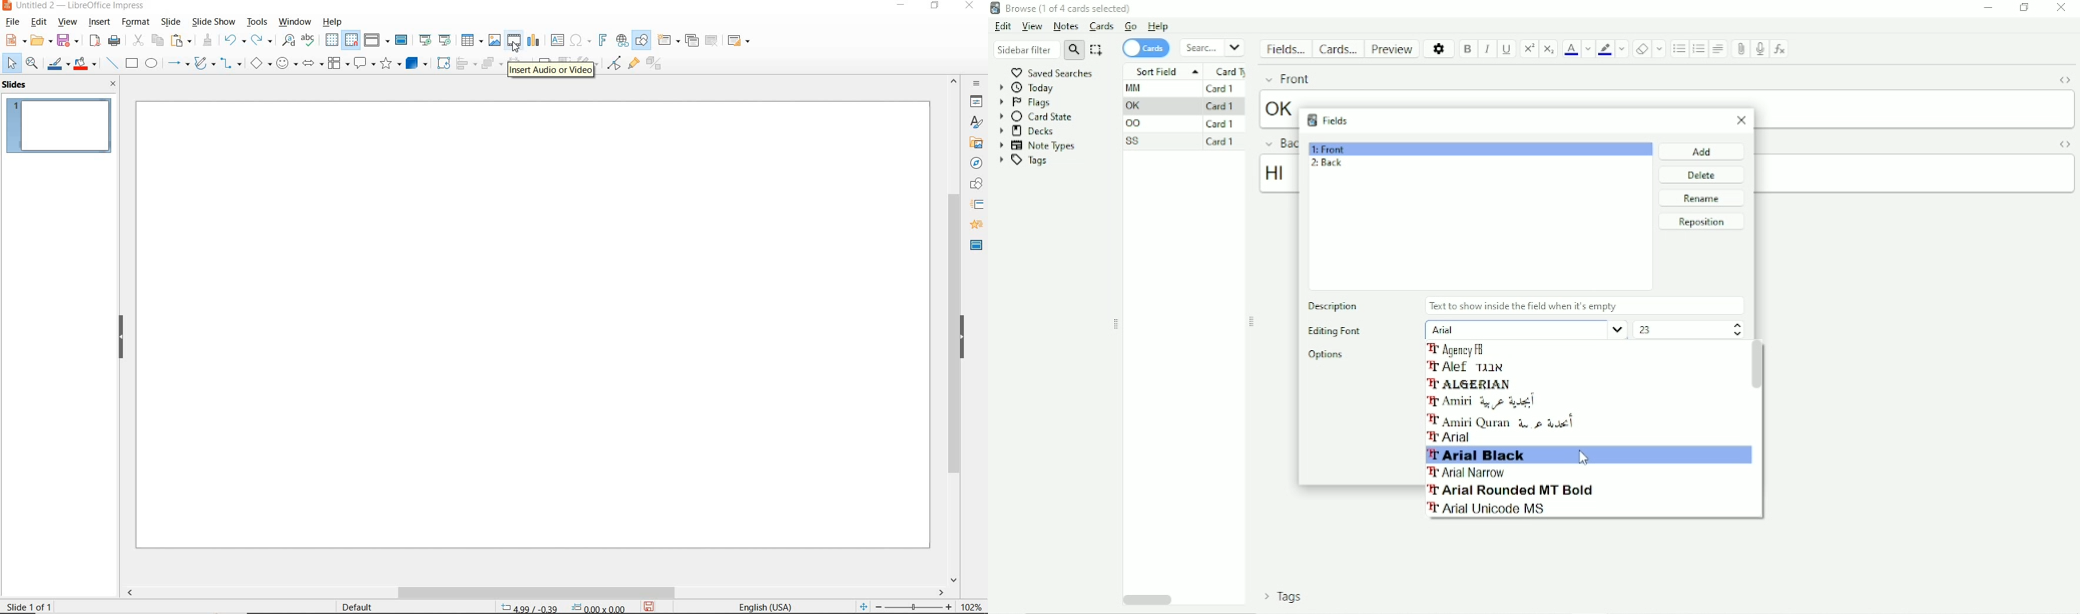  What do you see at coordinates (389, 65) in the screenshot?
I see `STARS AND BANNERS` at bounding box center [389, 65].